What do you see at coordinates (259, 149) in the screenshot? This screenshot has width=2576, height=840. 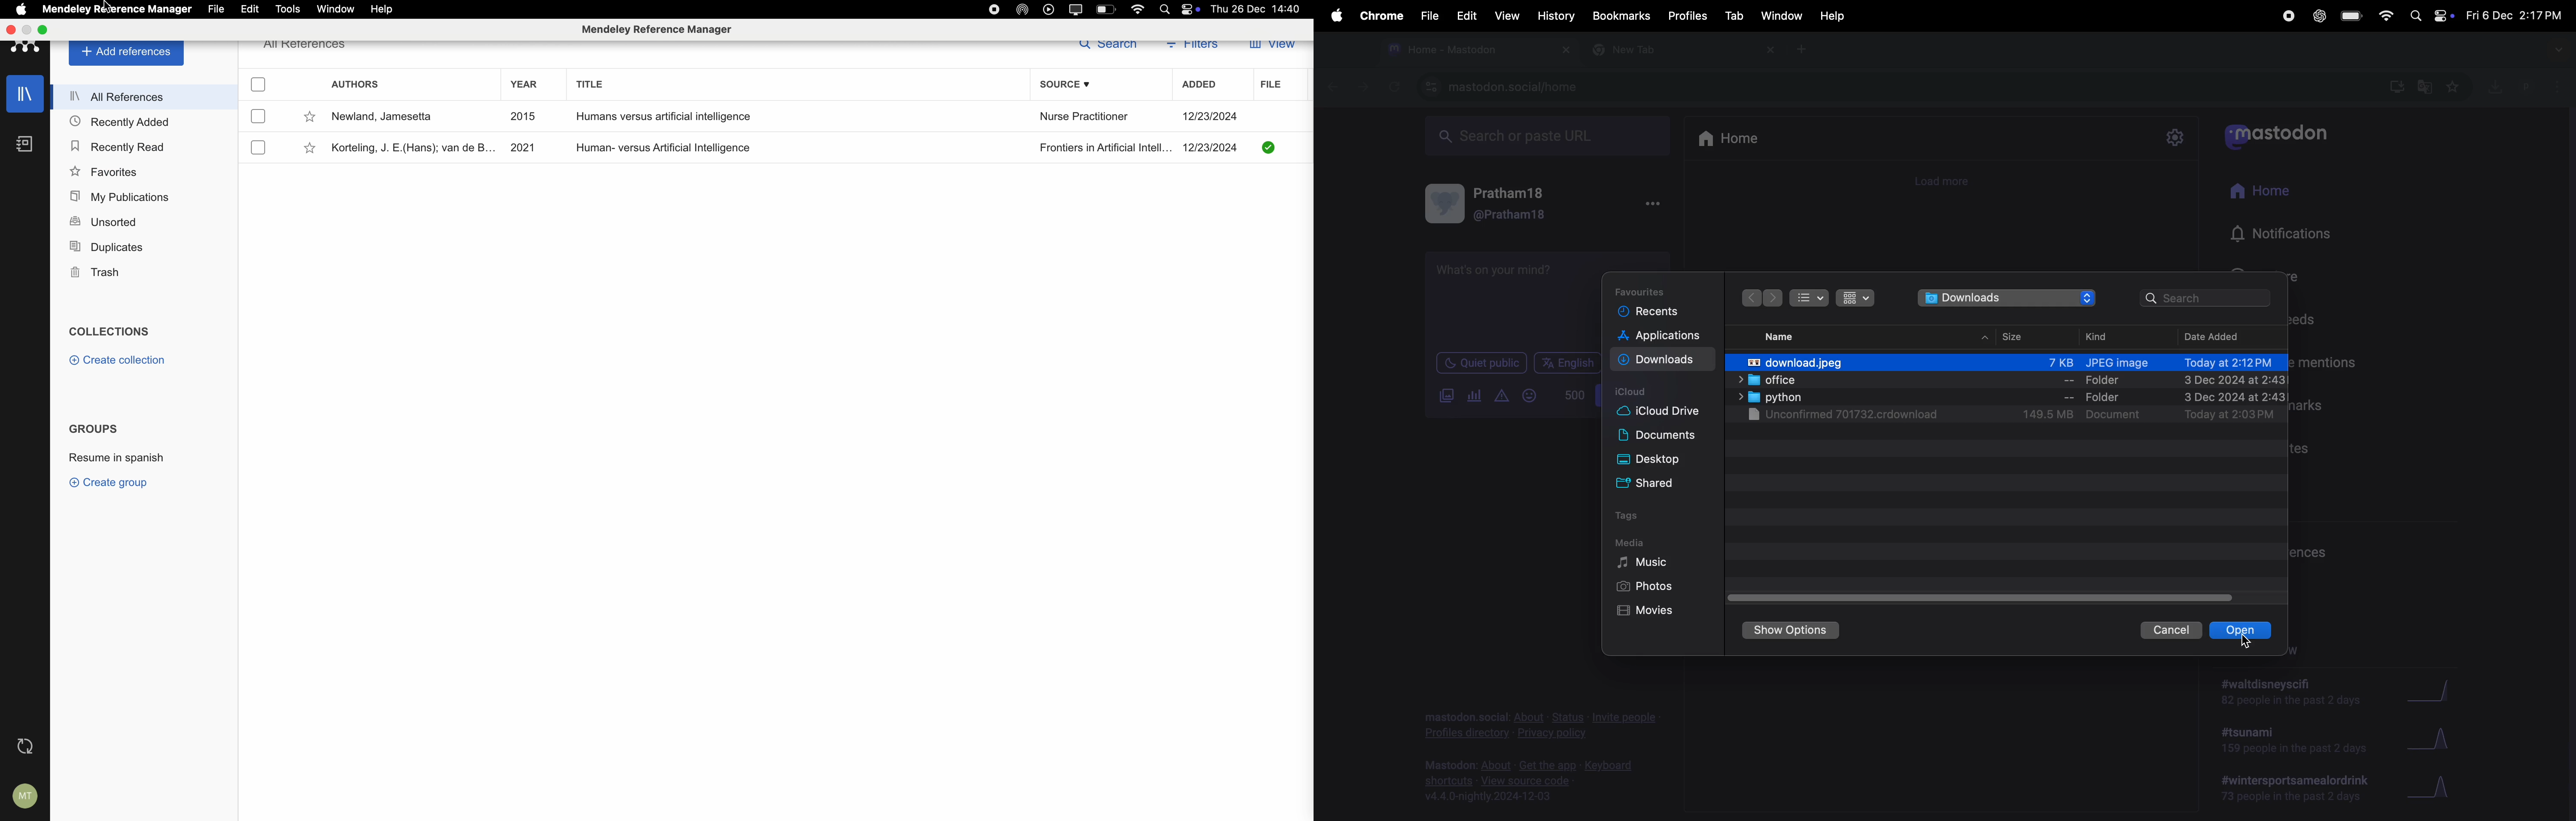 I see `checkbox` at bounding box center [259, 149].